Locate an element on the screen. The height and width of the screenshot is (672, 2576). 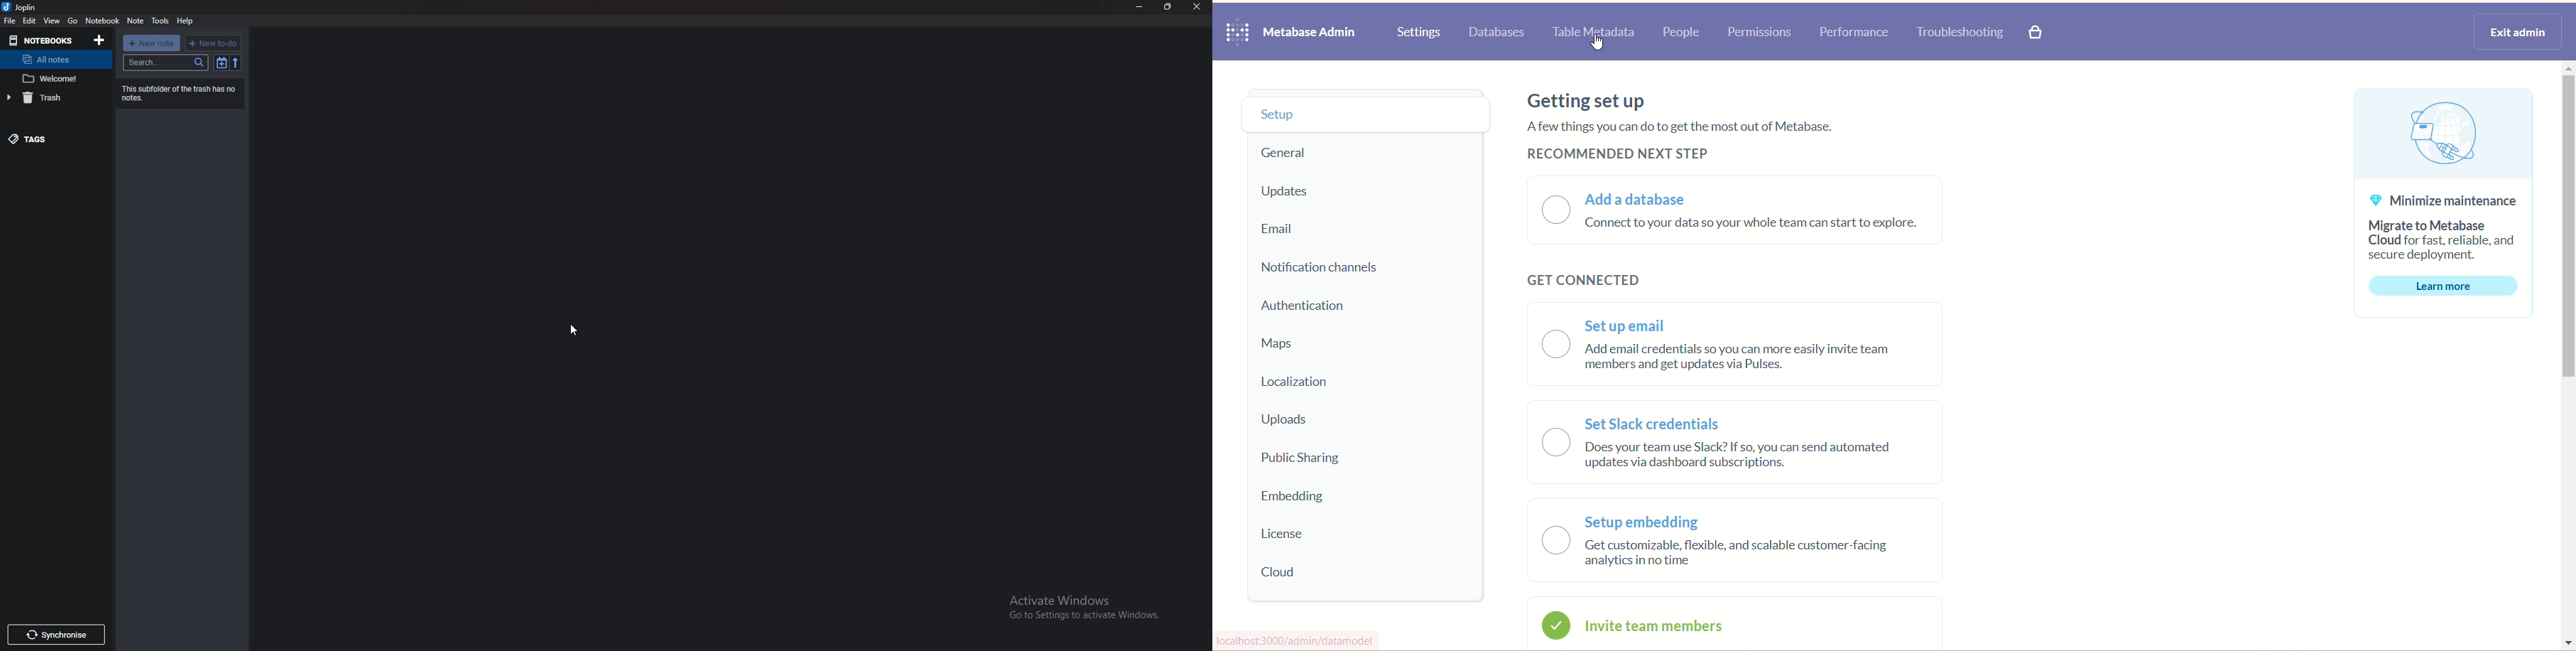
info is located at coordinates (181, 92).